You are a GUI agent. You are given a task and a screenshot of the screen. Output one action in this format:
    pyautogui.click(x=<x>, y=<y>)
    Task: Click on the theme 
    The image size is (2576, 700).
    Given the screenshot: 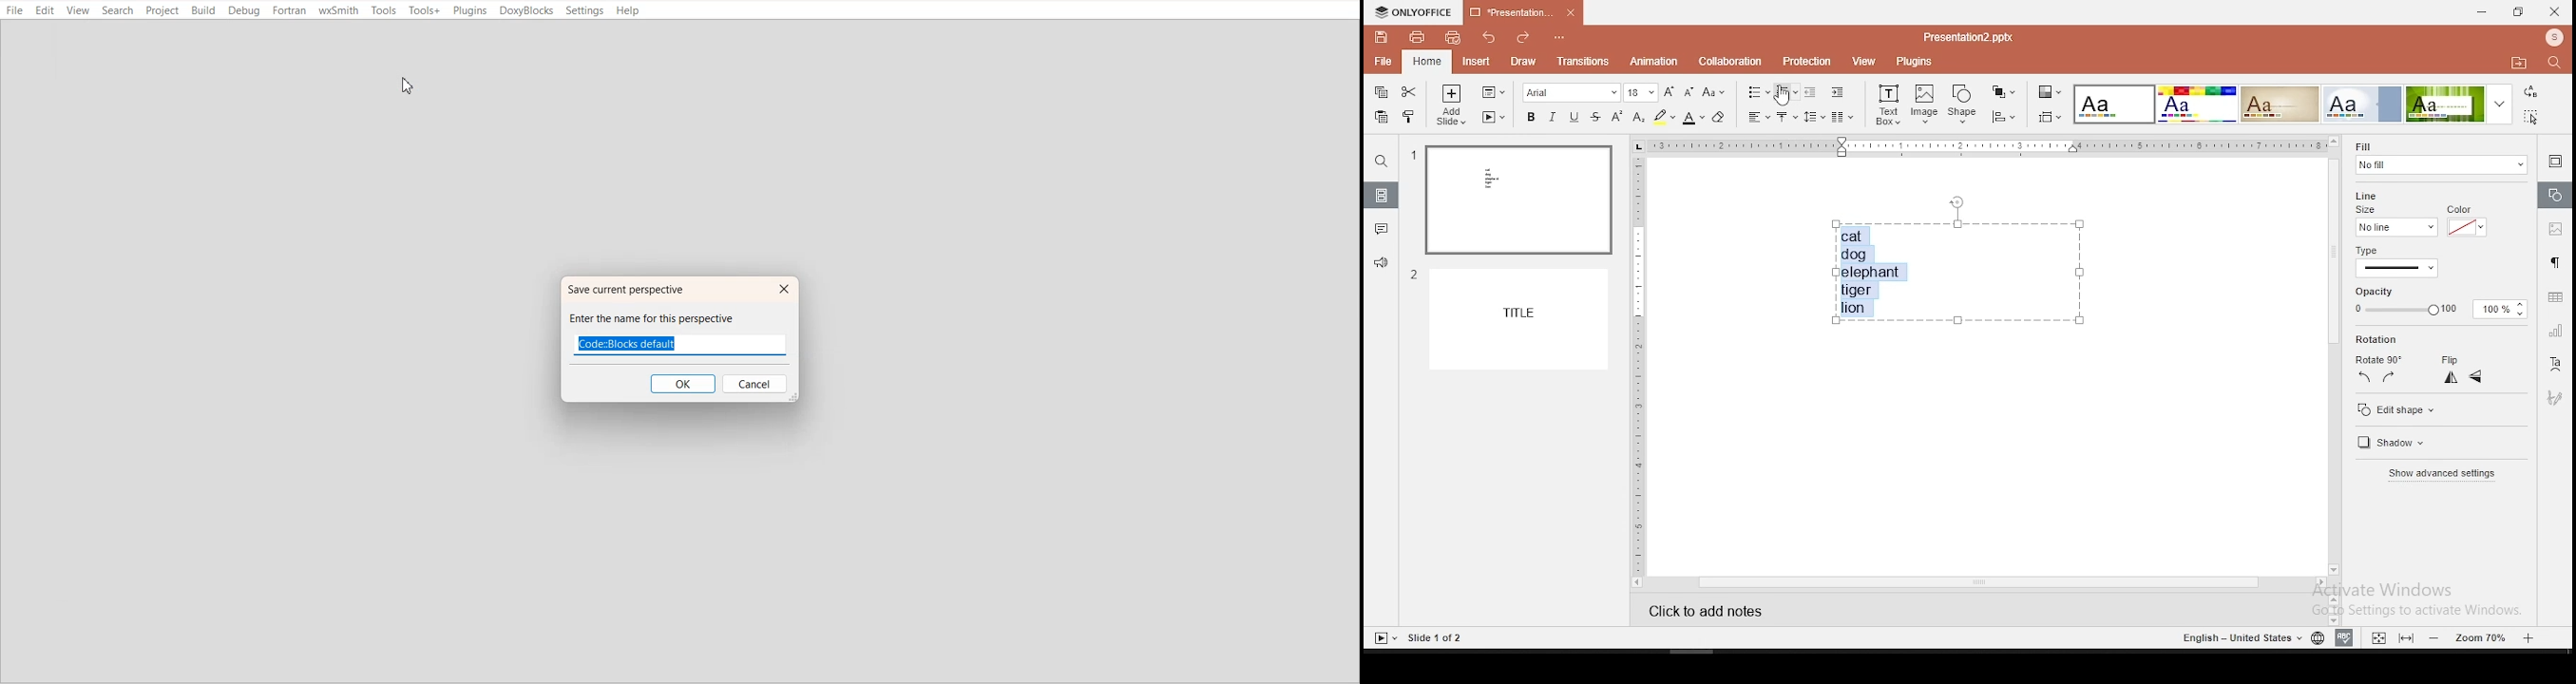 What is the action you would take?
    pyautogui.click(x=2115, y=104)
    